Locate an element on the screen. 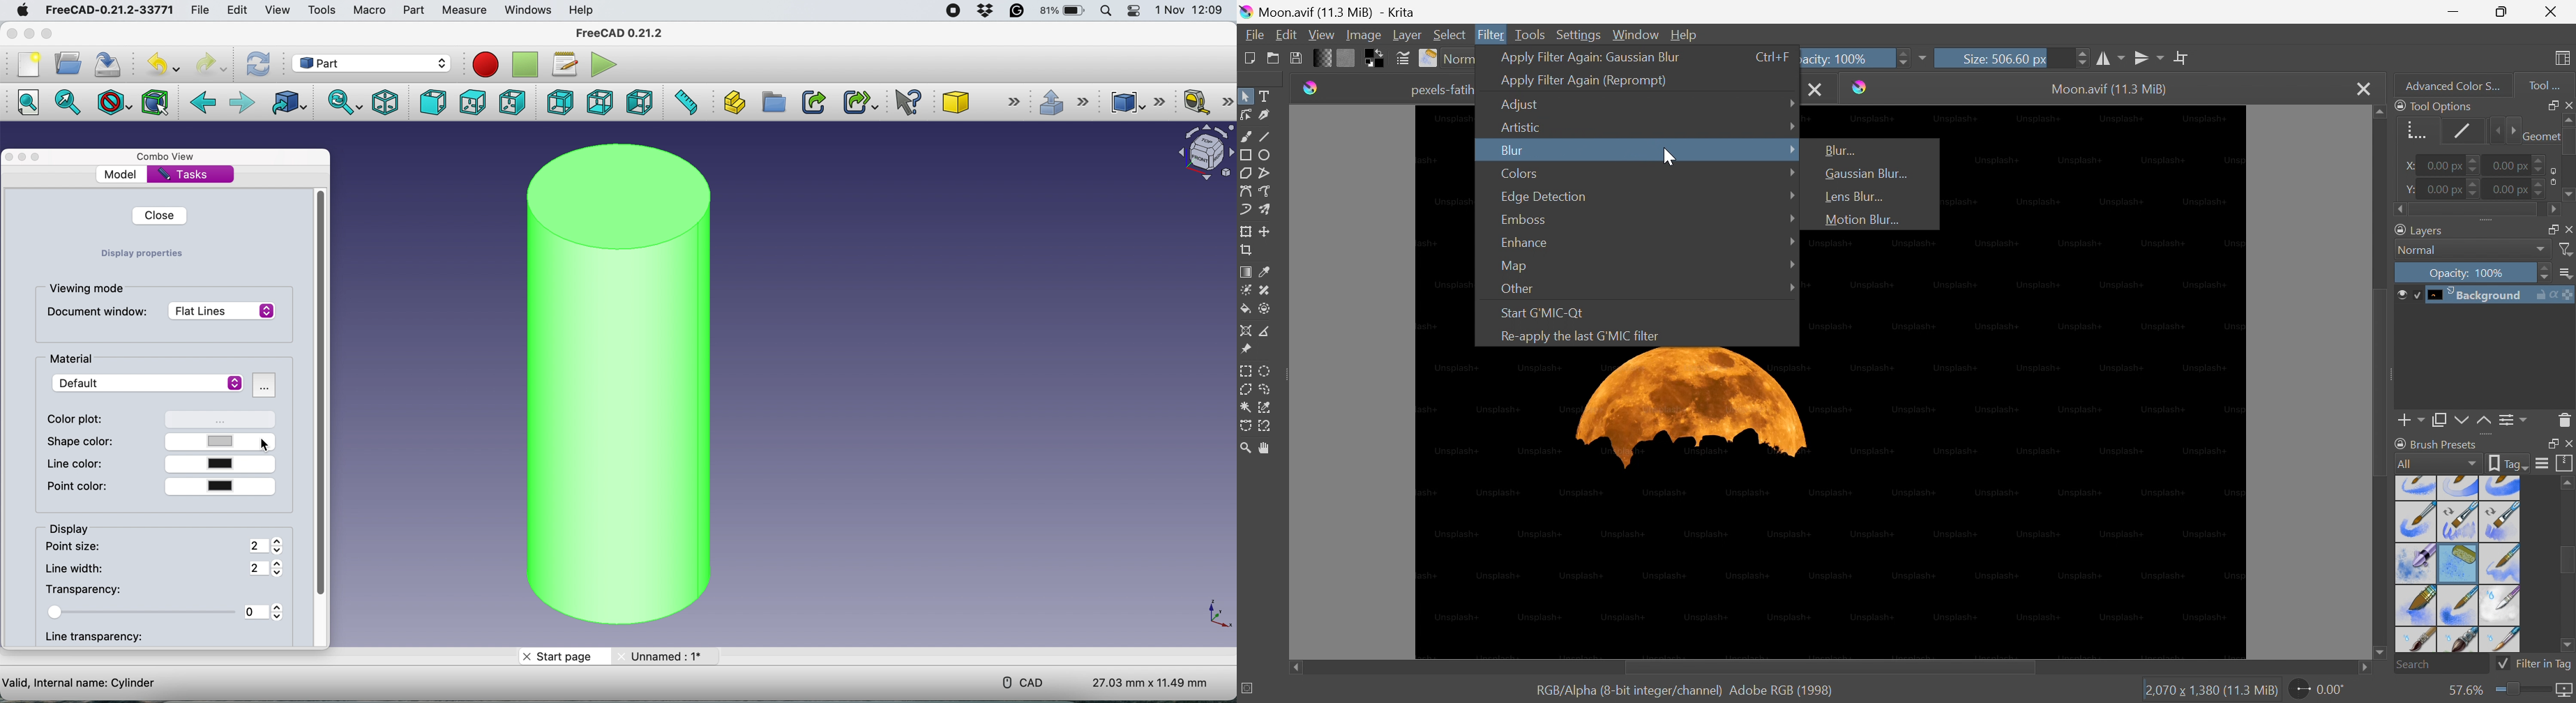  Help is located at coordinates (1683, 36).